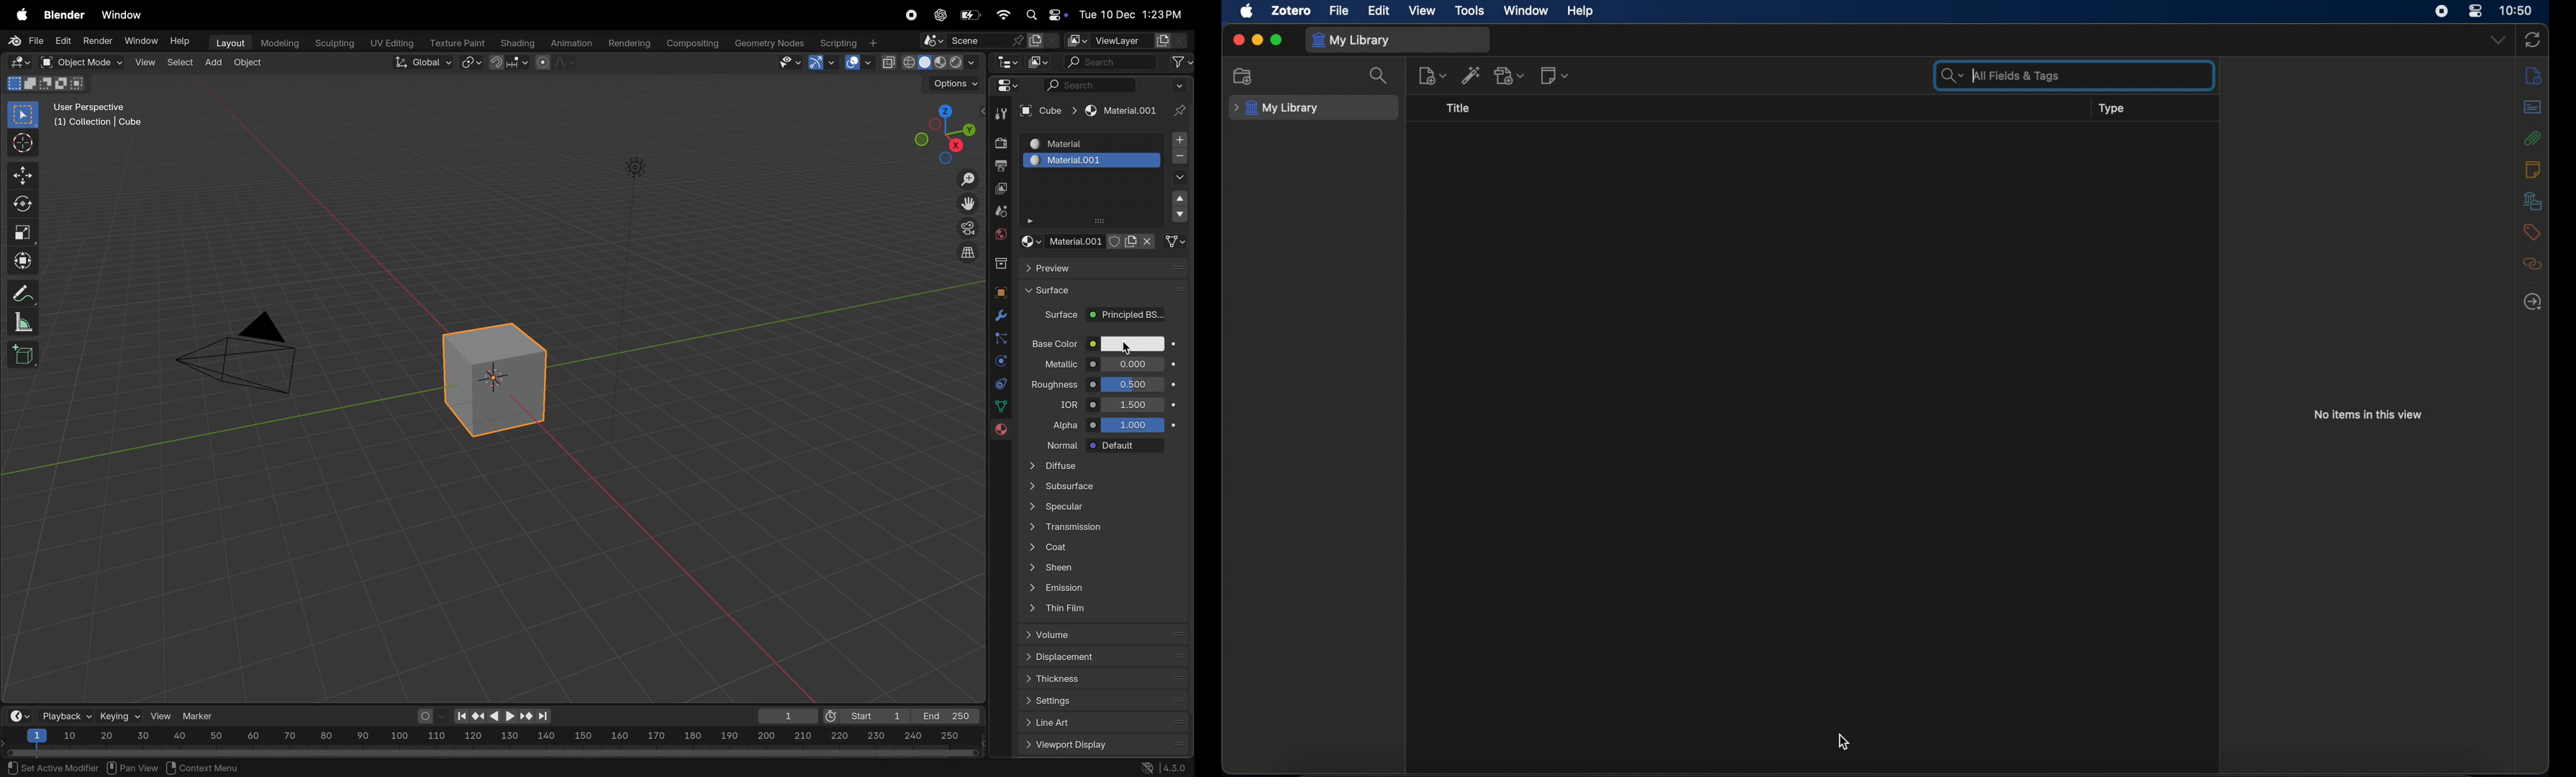  What do you see at coordinates (2498, 39) in the screenshot?
I see `dropdown` at bounding box center [2498, 39].